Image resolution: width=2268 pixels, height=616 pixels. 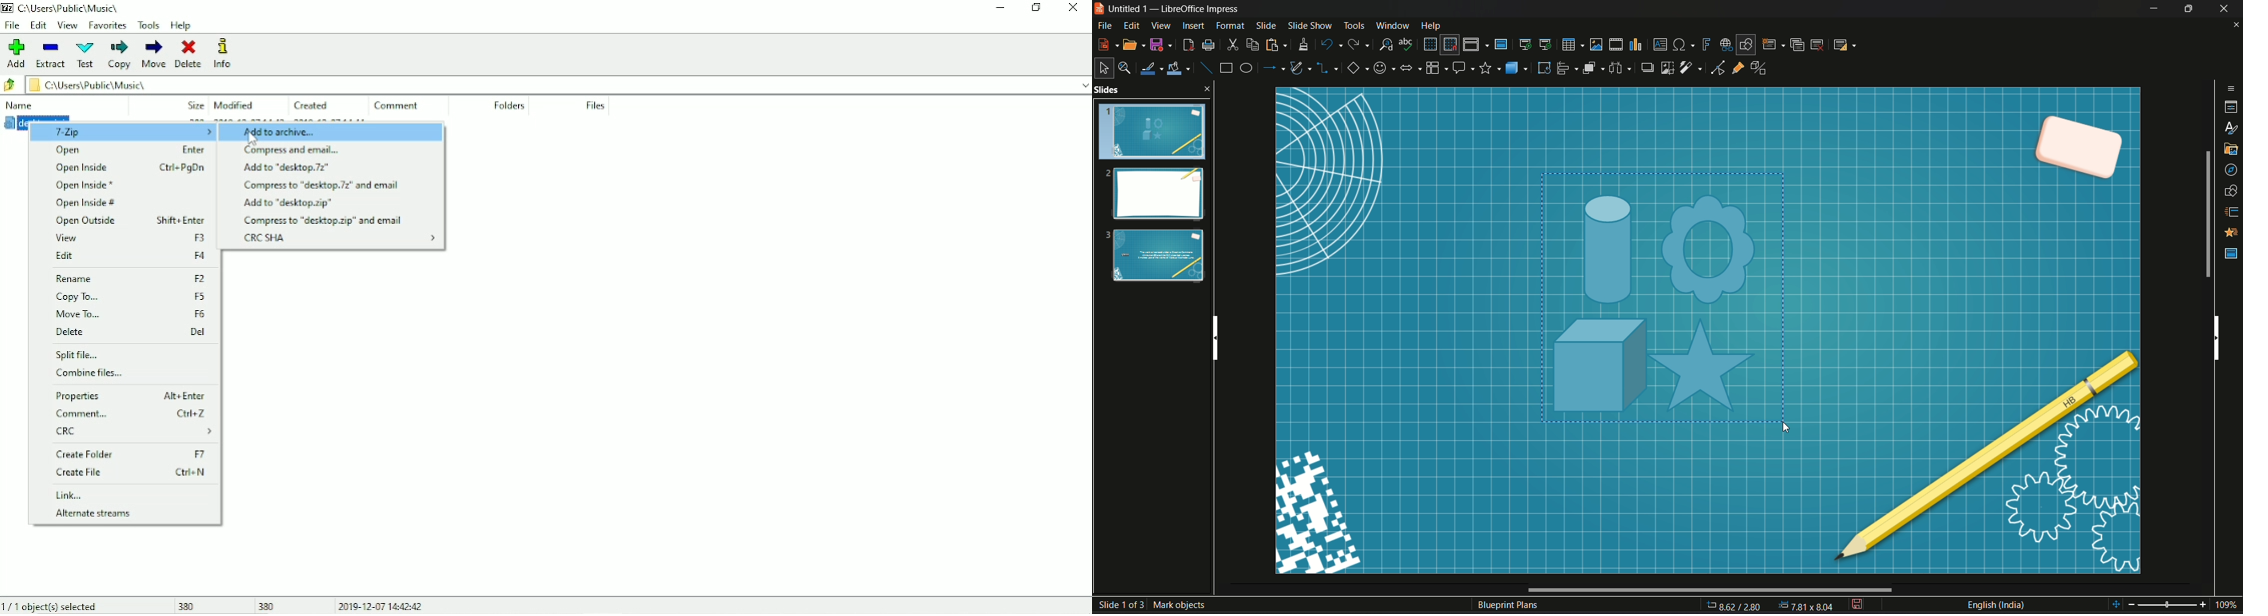 I want to click on table, so click(x=1572, y=44).